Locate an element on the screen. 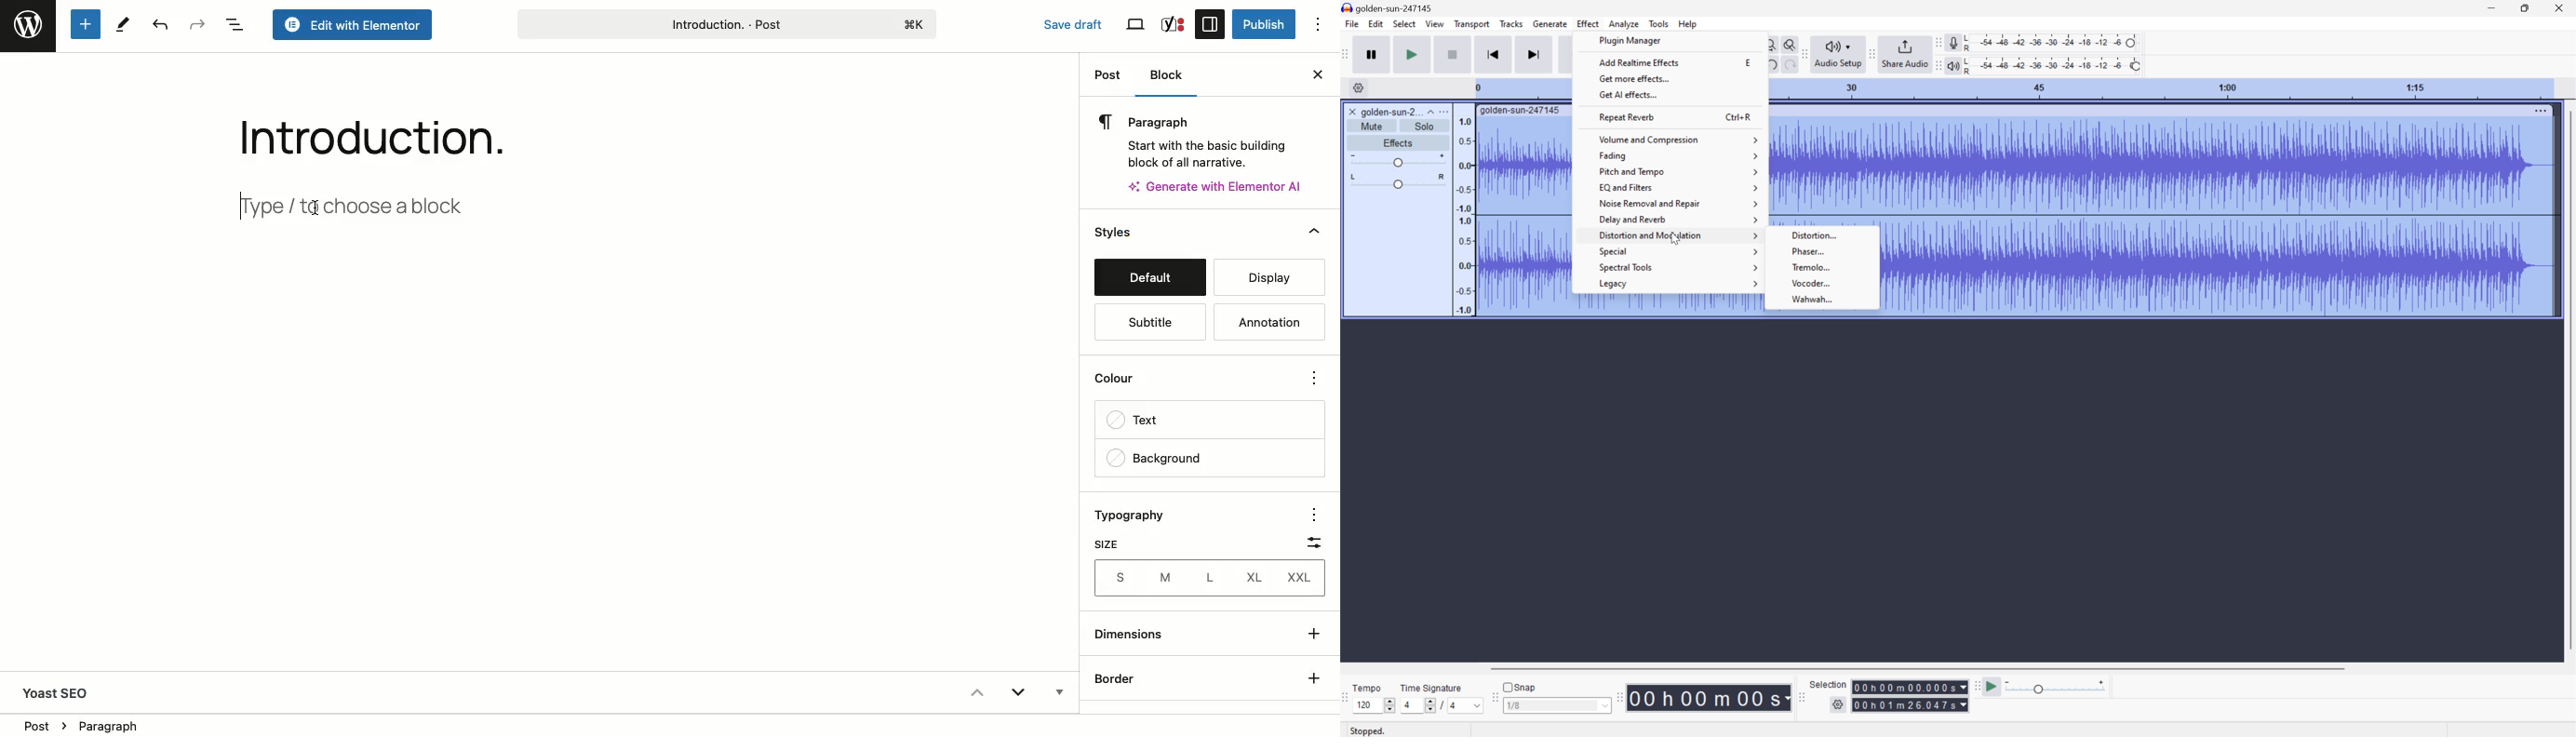 Image resolution: width=2576 pixels, height=756 pixels. Hidden is located at coordinates (1057, 694).